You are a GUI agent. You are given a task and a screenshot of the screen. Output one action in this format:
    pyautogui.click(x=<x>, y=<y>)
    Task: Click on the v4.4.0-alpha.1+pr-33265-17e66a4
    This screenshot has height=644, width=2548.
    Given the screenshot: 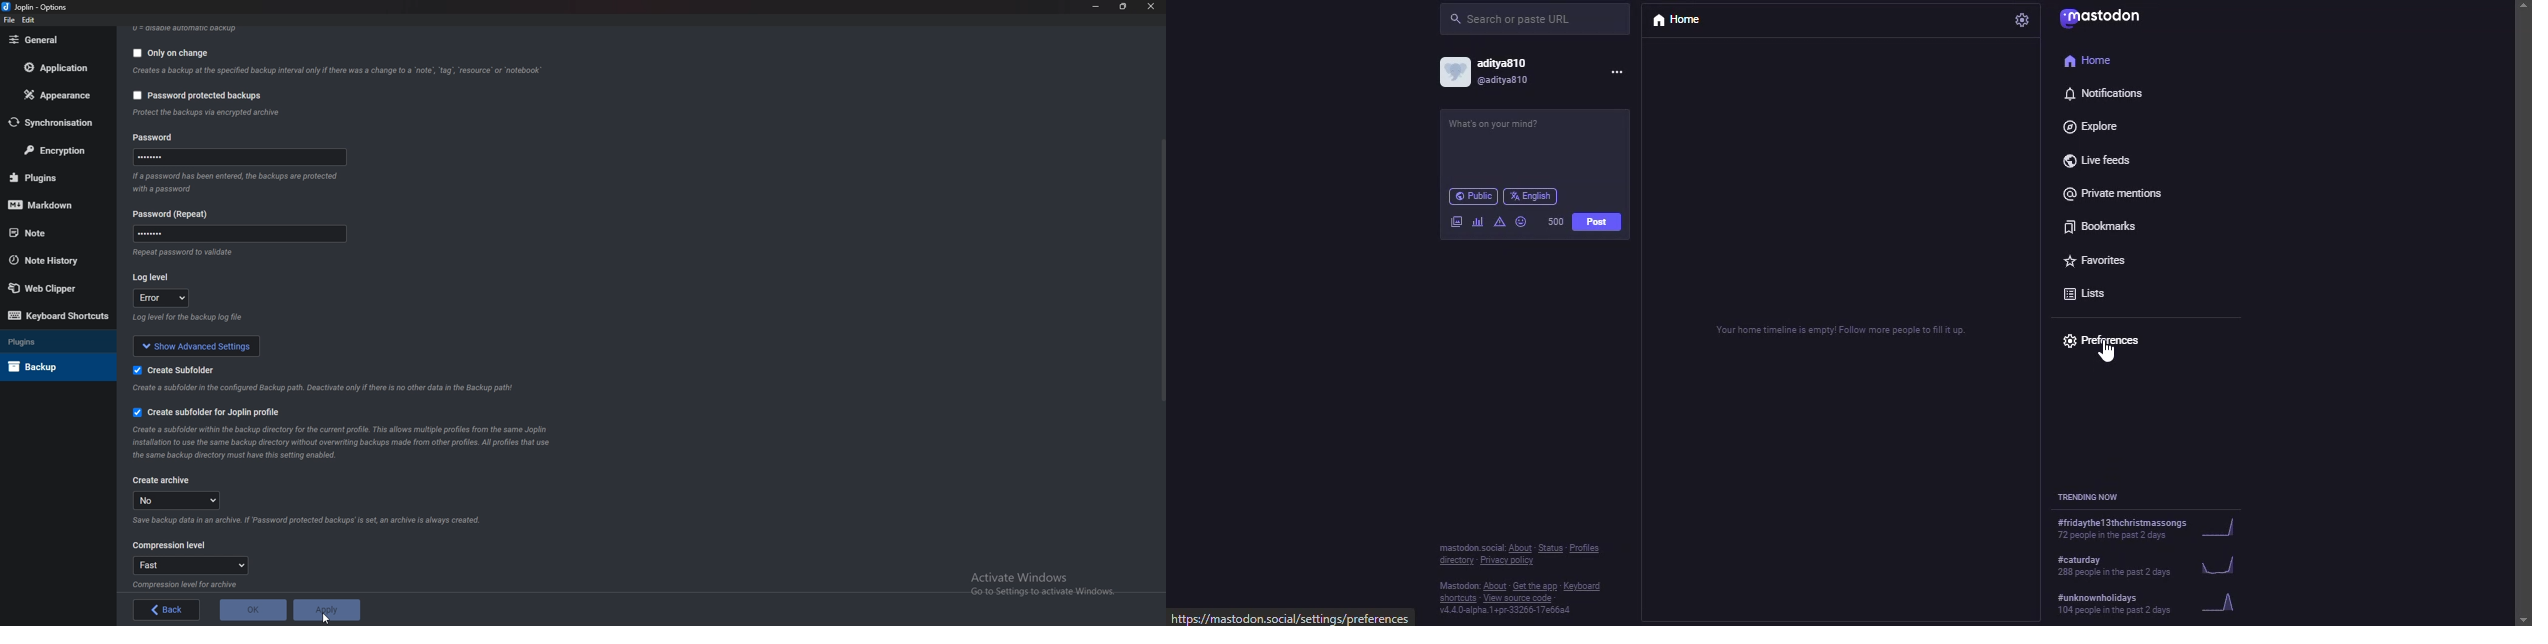 What is the action you would take?
    pyautogui.click(x=1497, y=612)
    